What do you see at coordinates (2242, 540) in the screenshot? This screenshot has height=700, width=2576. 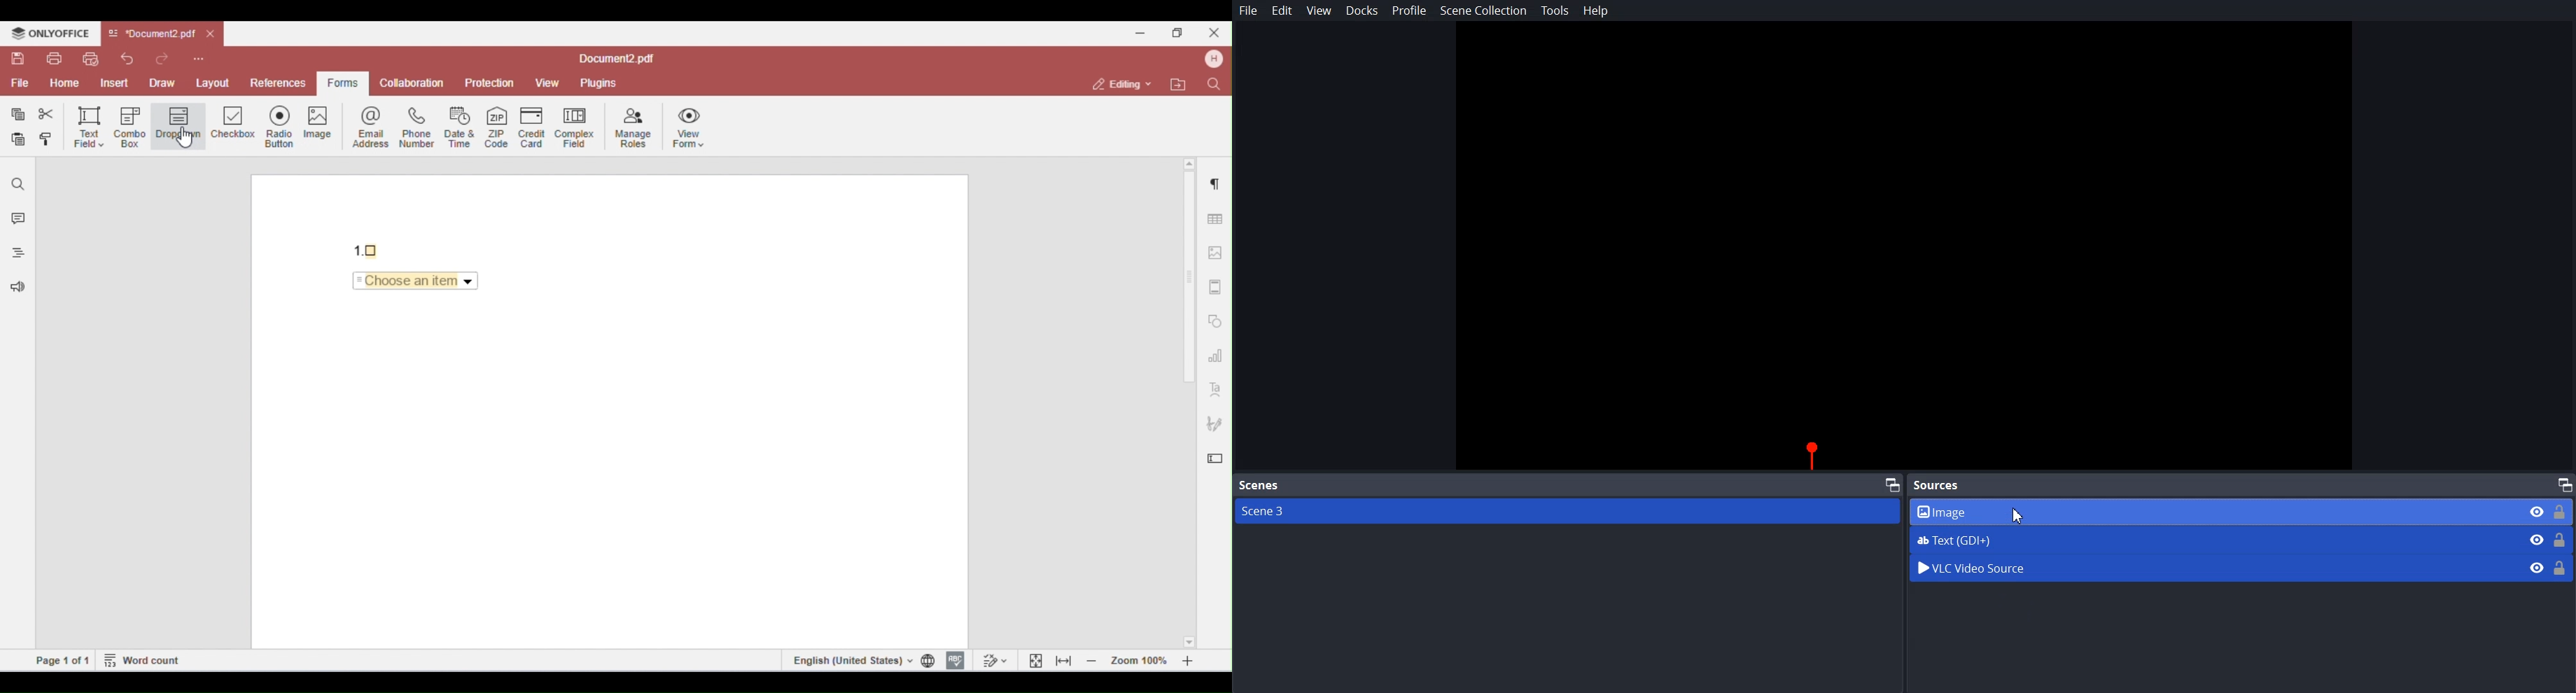 I see `Text (GDI+)` at bounding box center [2242, 540].